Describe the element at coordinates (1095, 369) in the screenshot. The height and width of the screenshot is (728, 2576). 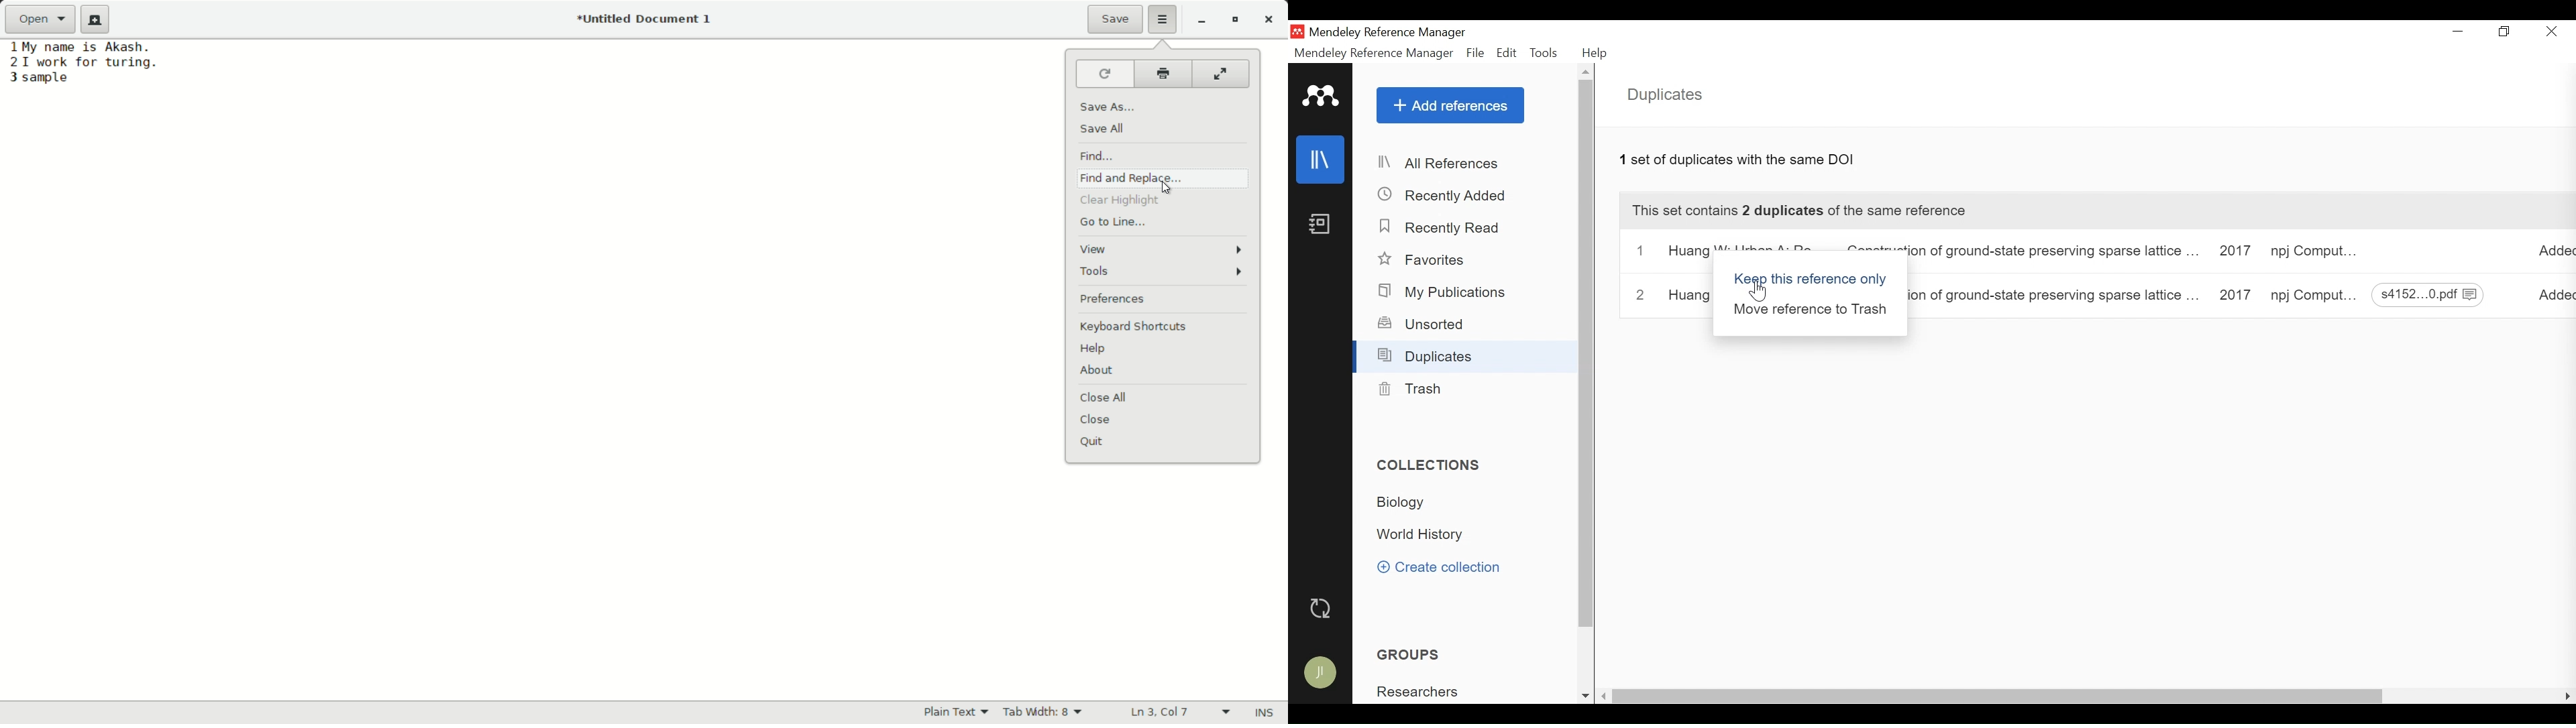
I see `about` at that location.